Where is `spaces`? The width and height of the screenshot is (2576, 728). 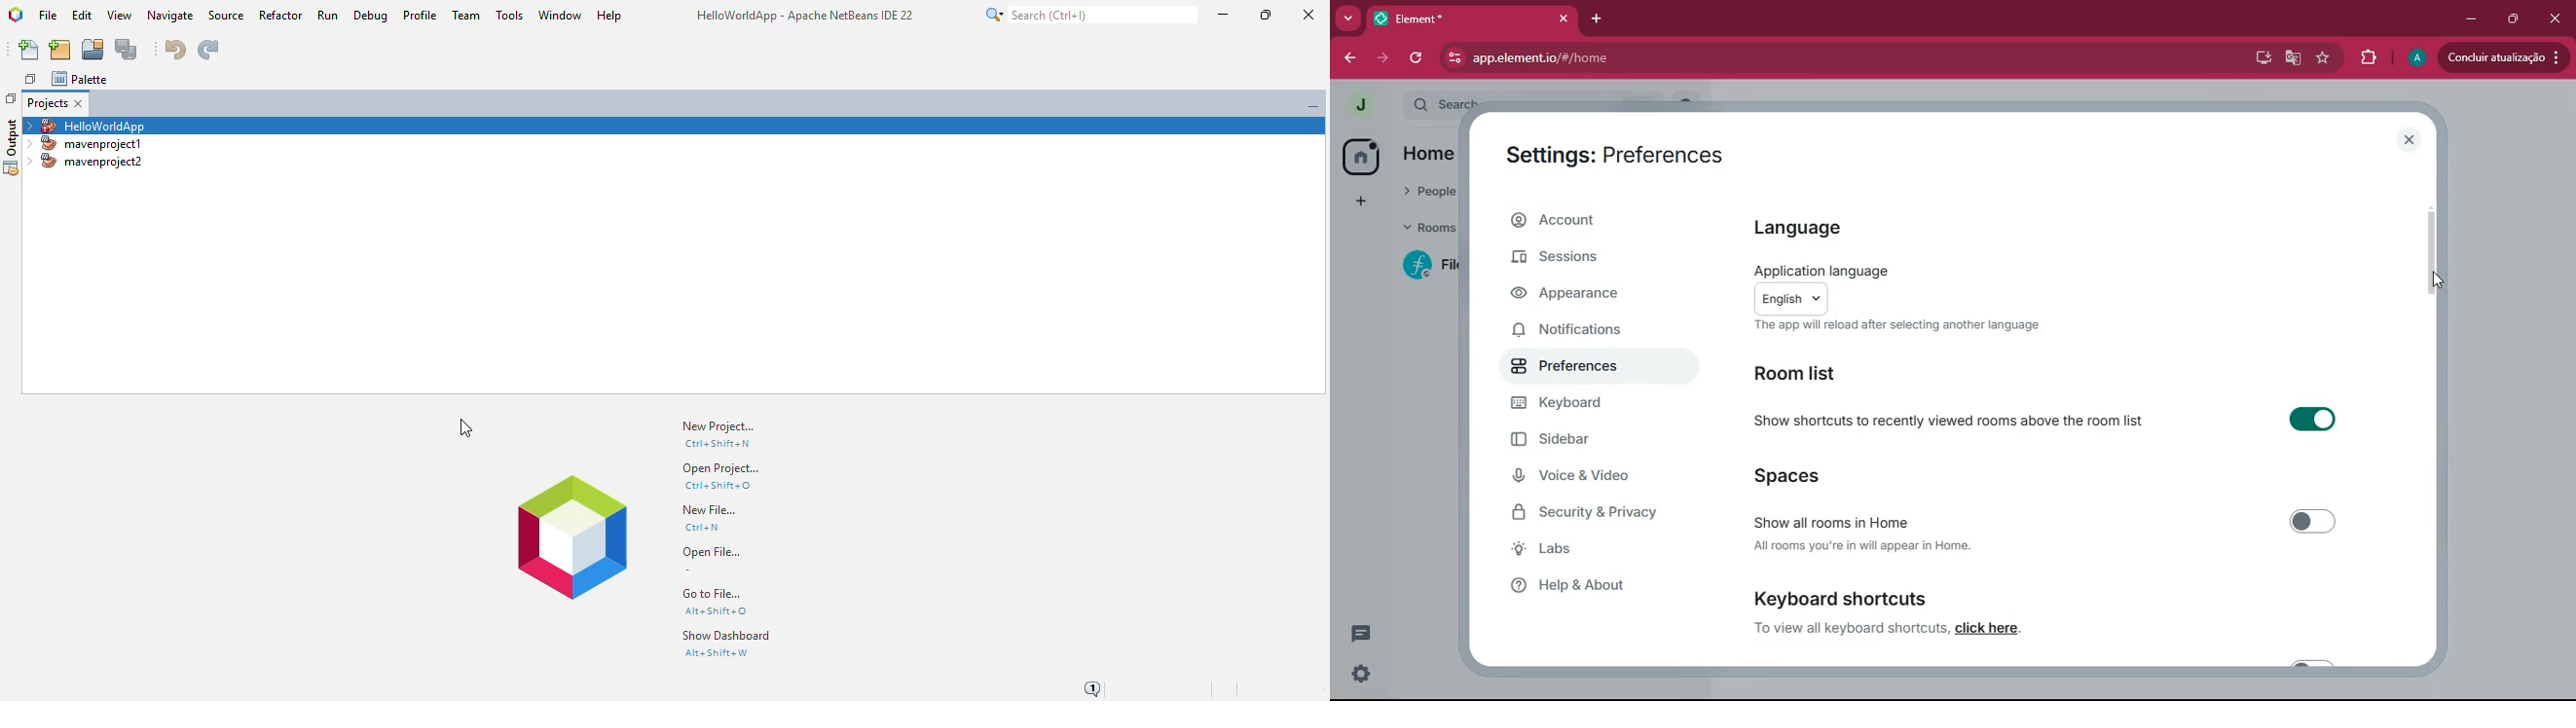
spaces is located at coordinates (1827, 474).